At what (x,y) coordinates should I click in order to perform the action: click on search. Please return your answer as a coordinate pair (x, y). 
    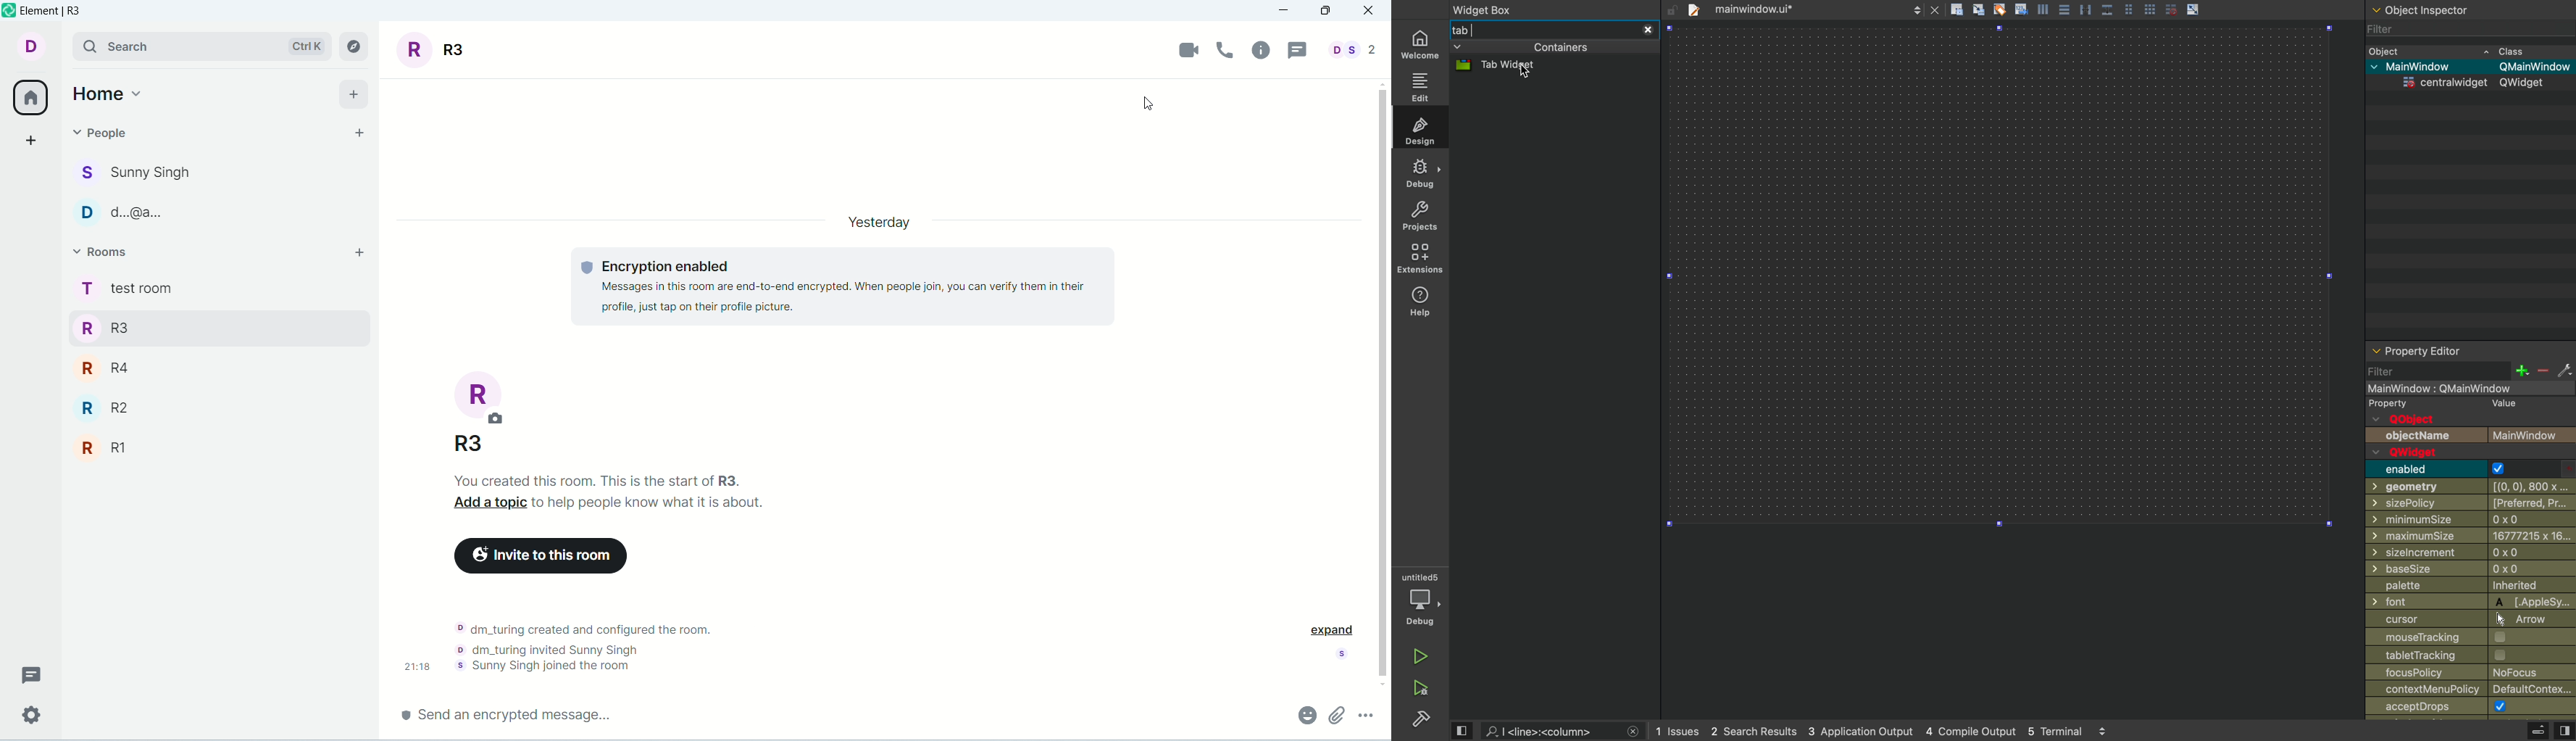
    Looking at the image, I should click on (204, 46).